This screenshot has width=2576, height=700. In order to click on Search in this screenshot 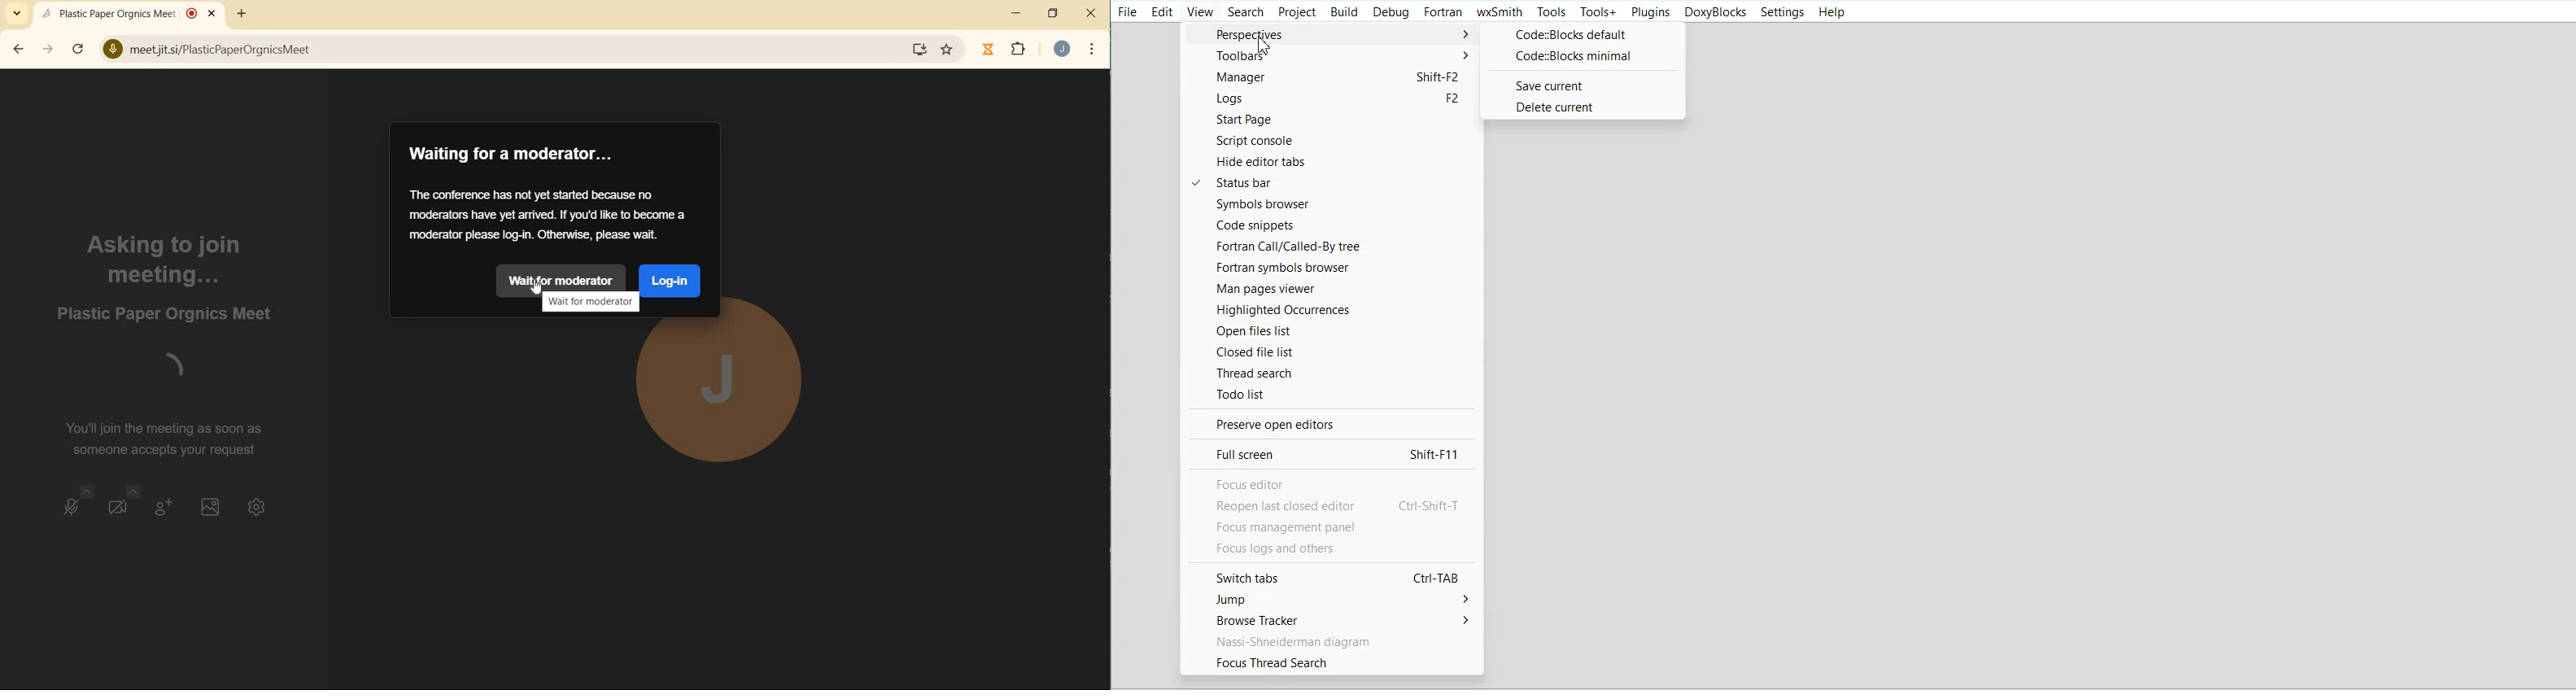, I will do `click(1246, 11)`.